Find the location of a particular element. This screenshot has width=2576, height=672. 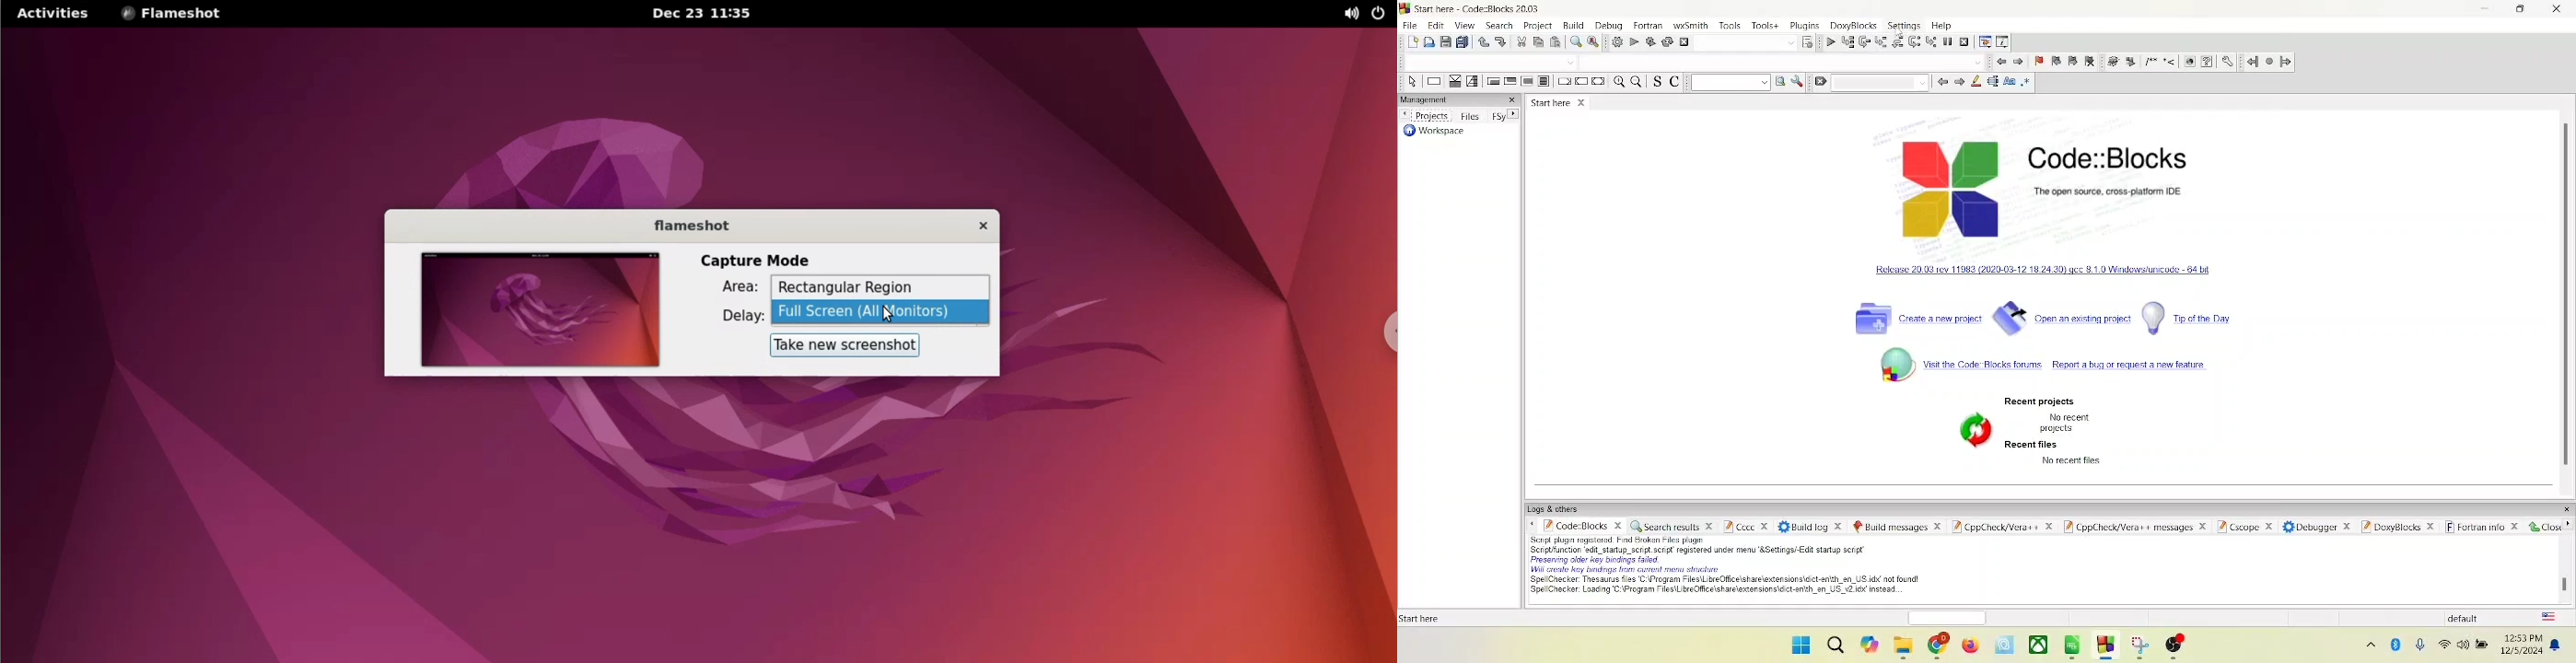

doxyblocks is located at coordinates (2397, 528).